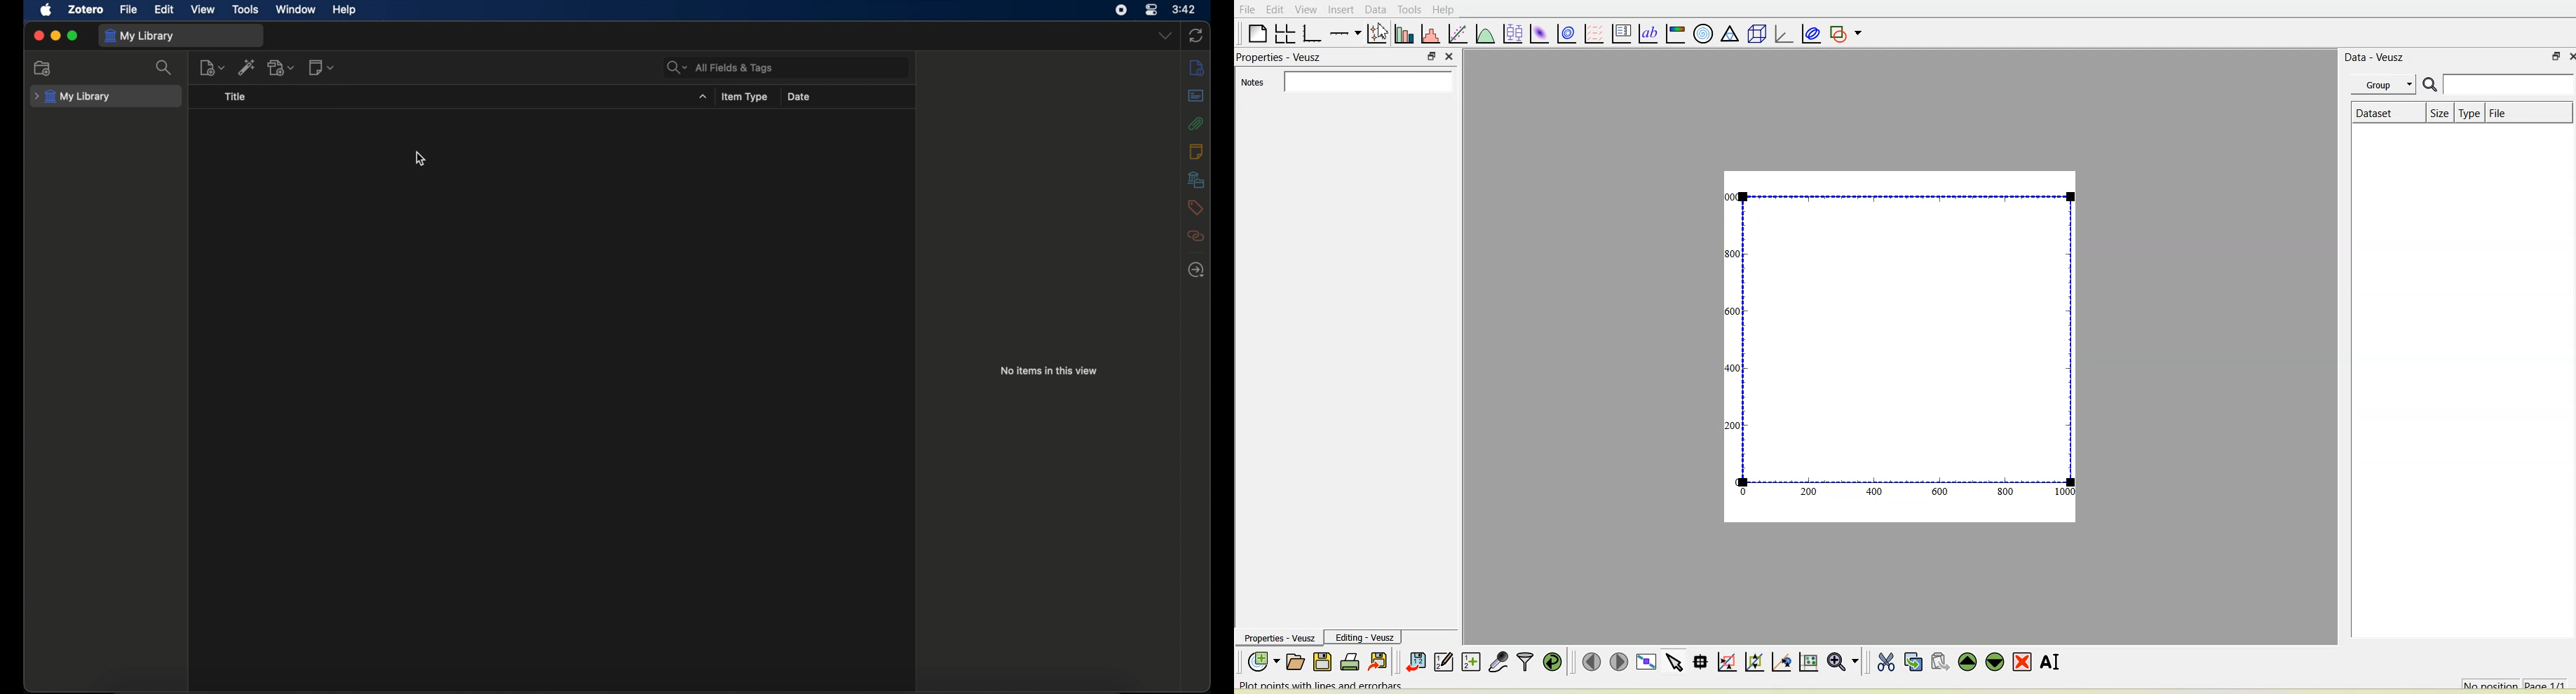 The width and height of the screenshot is (2576, 700). What do you see at coordinates (1195, 236) in the screenshot?
I see `related` at bounding box center [1195, 236].